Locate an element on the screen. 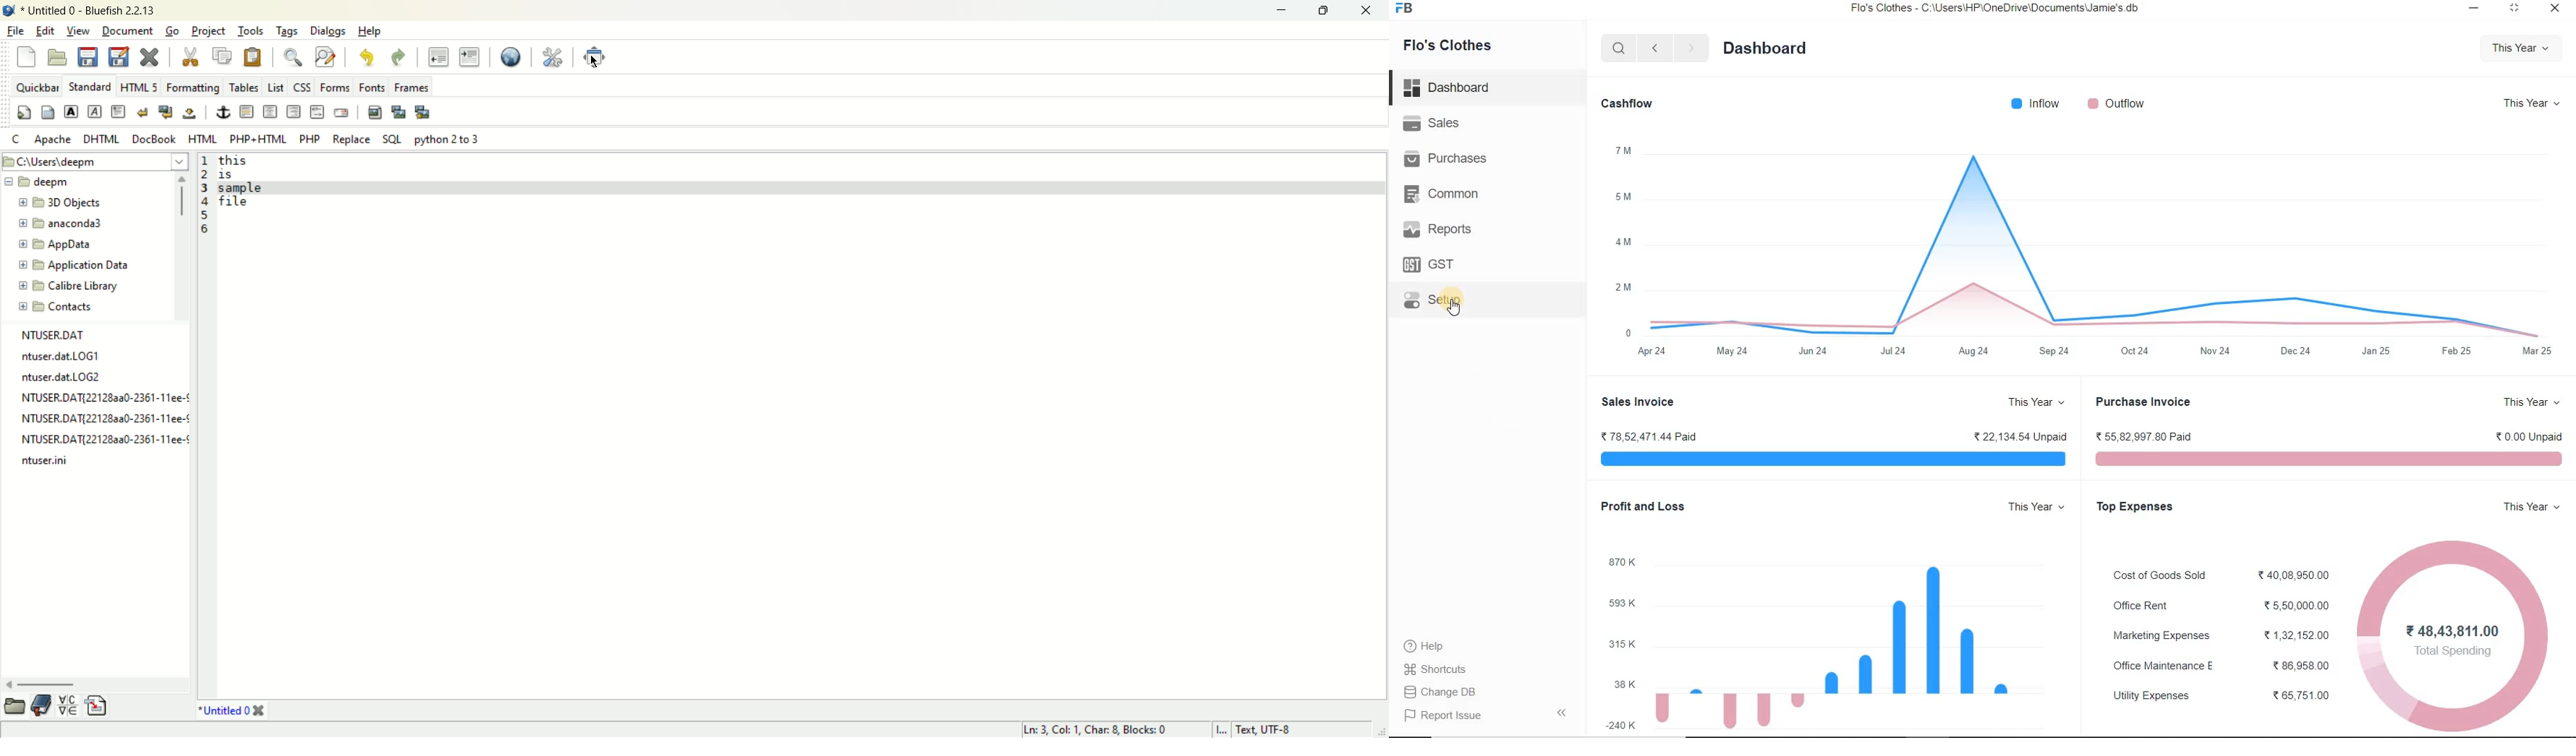  Dashboard is located at coordinates (1452, 86).